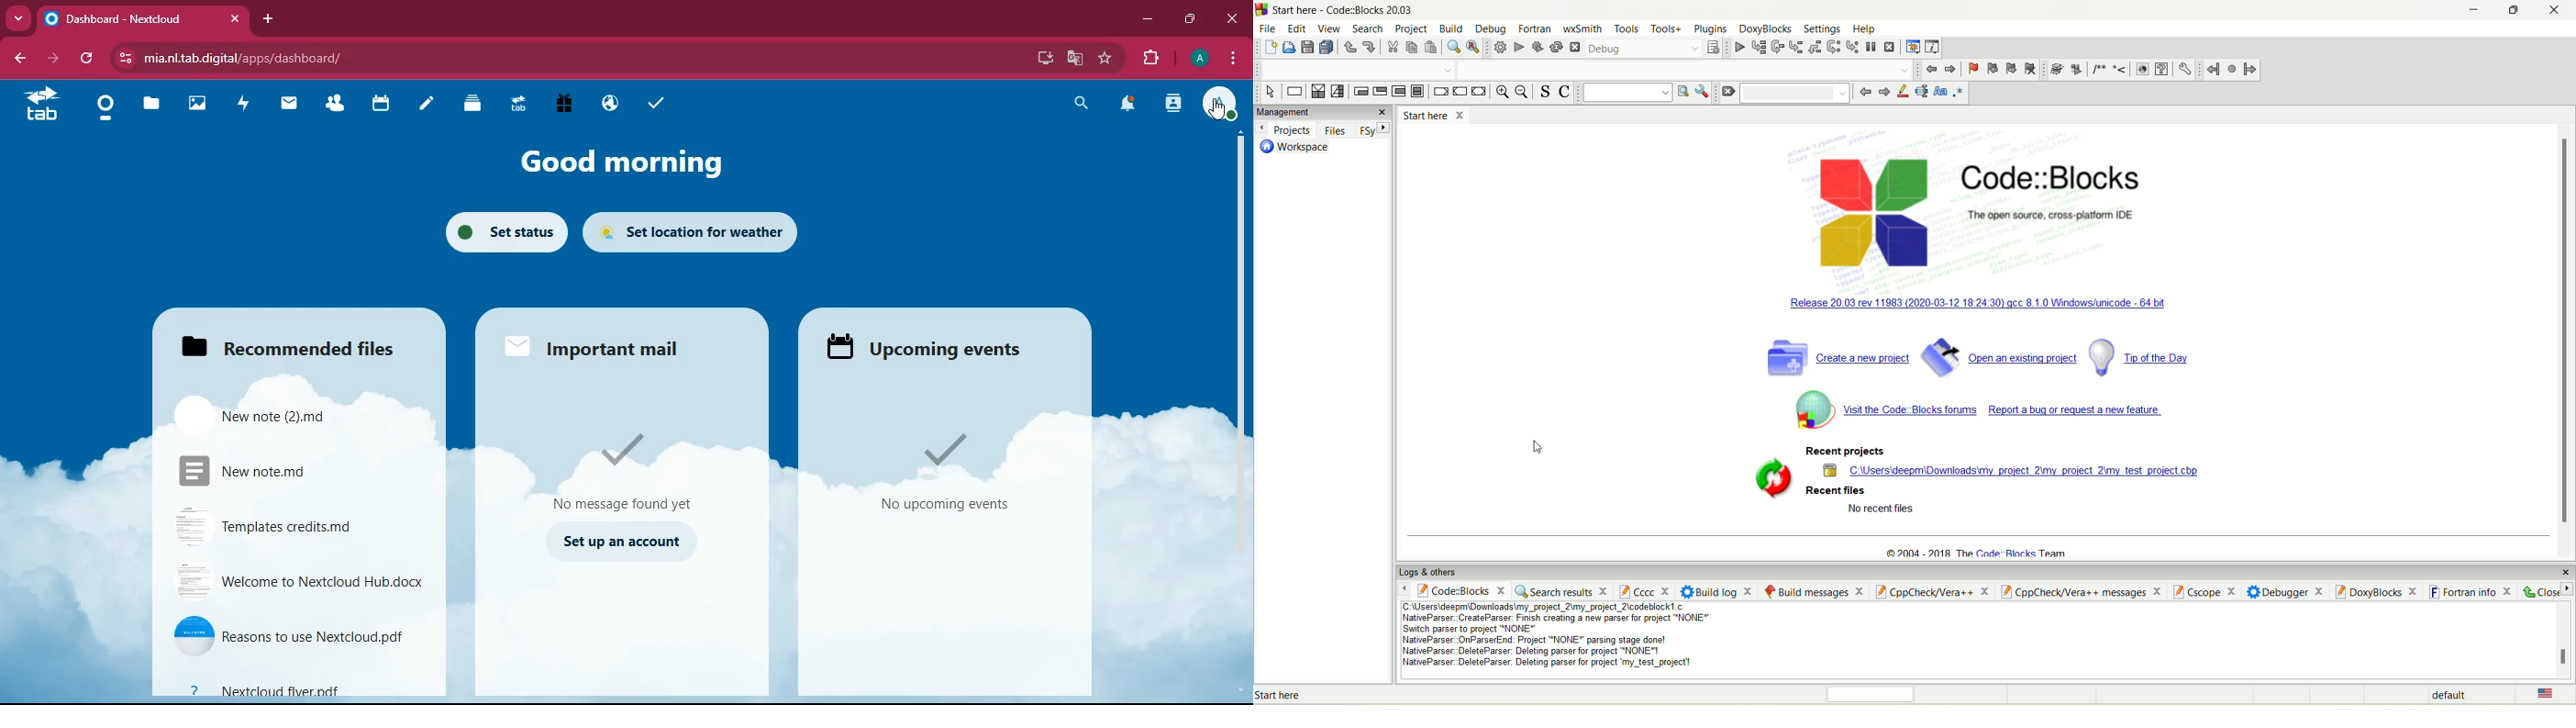  Describe the element at coordinates (1354, 69) in the screenshot. I see `blank space` at that location.